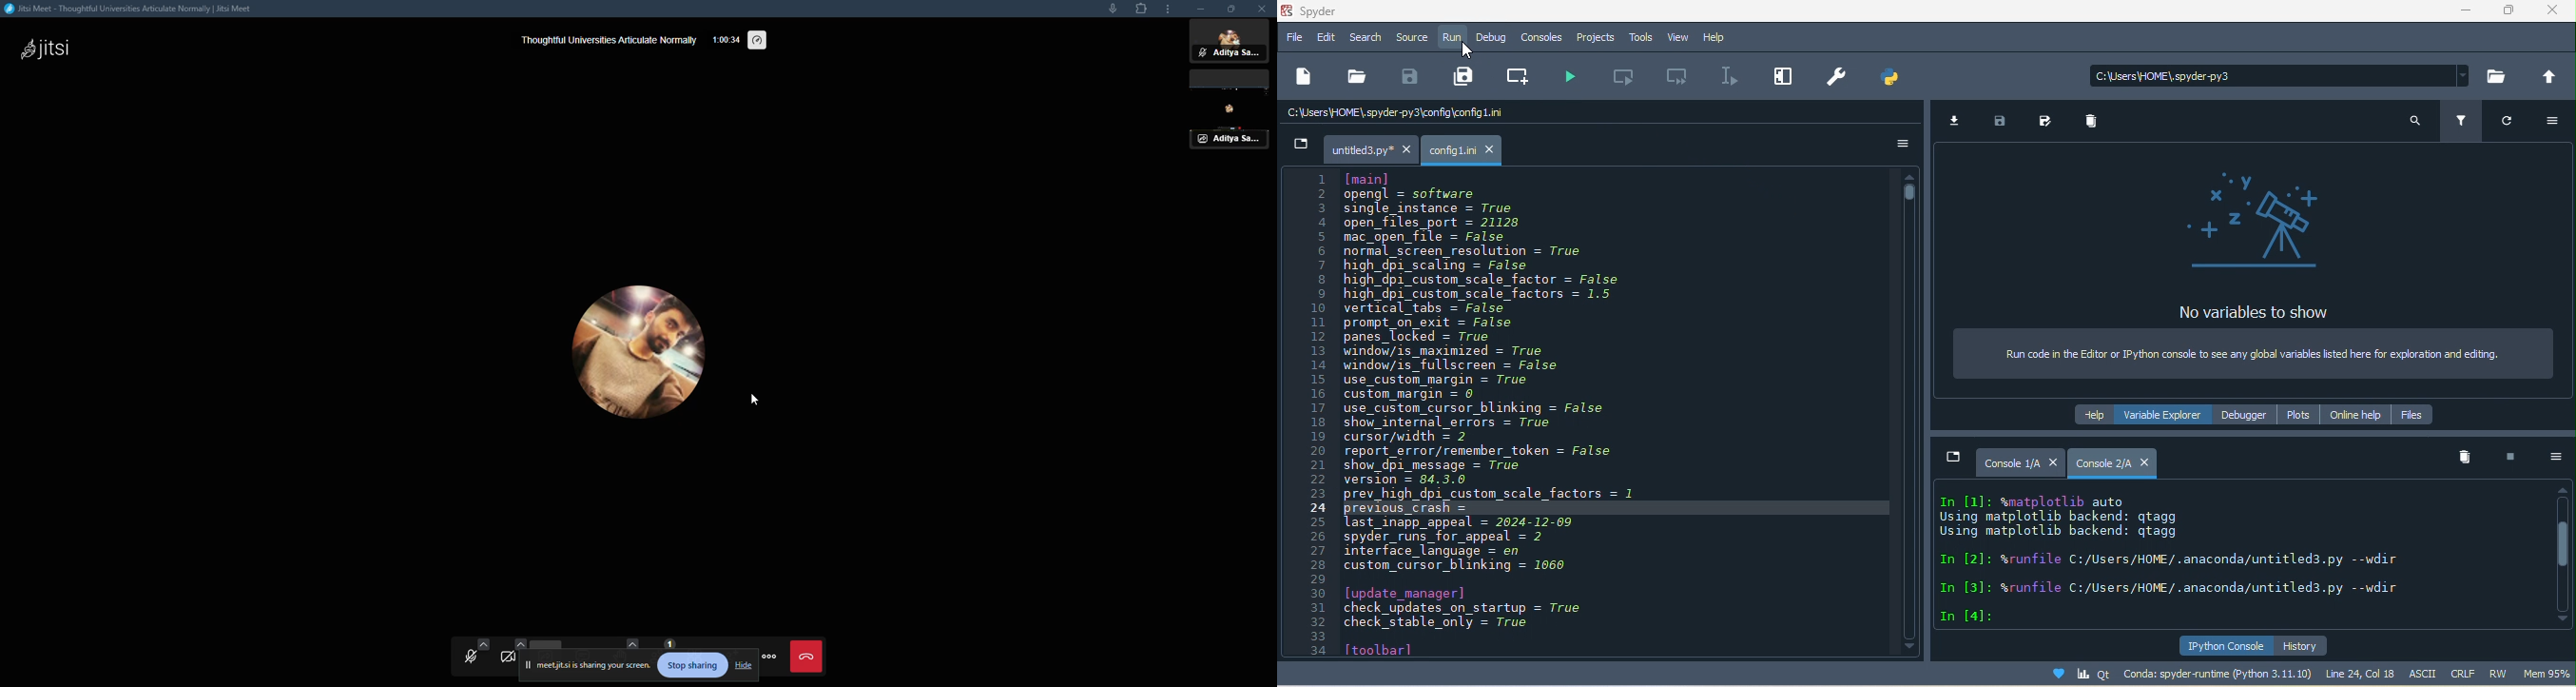 This screenshot has width=2576, height=700. I want to click on title, so click(1322, 12).